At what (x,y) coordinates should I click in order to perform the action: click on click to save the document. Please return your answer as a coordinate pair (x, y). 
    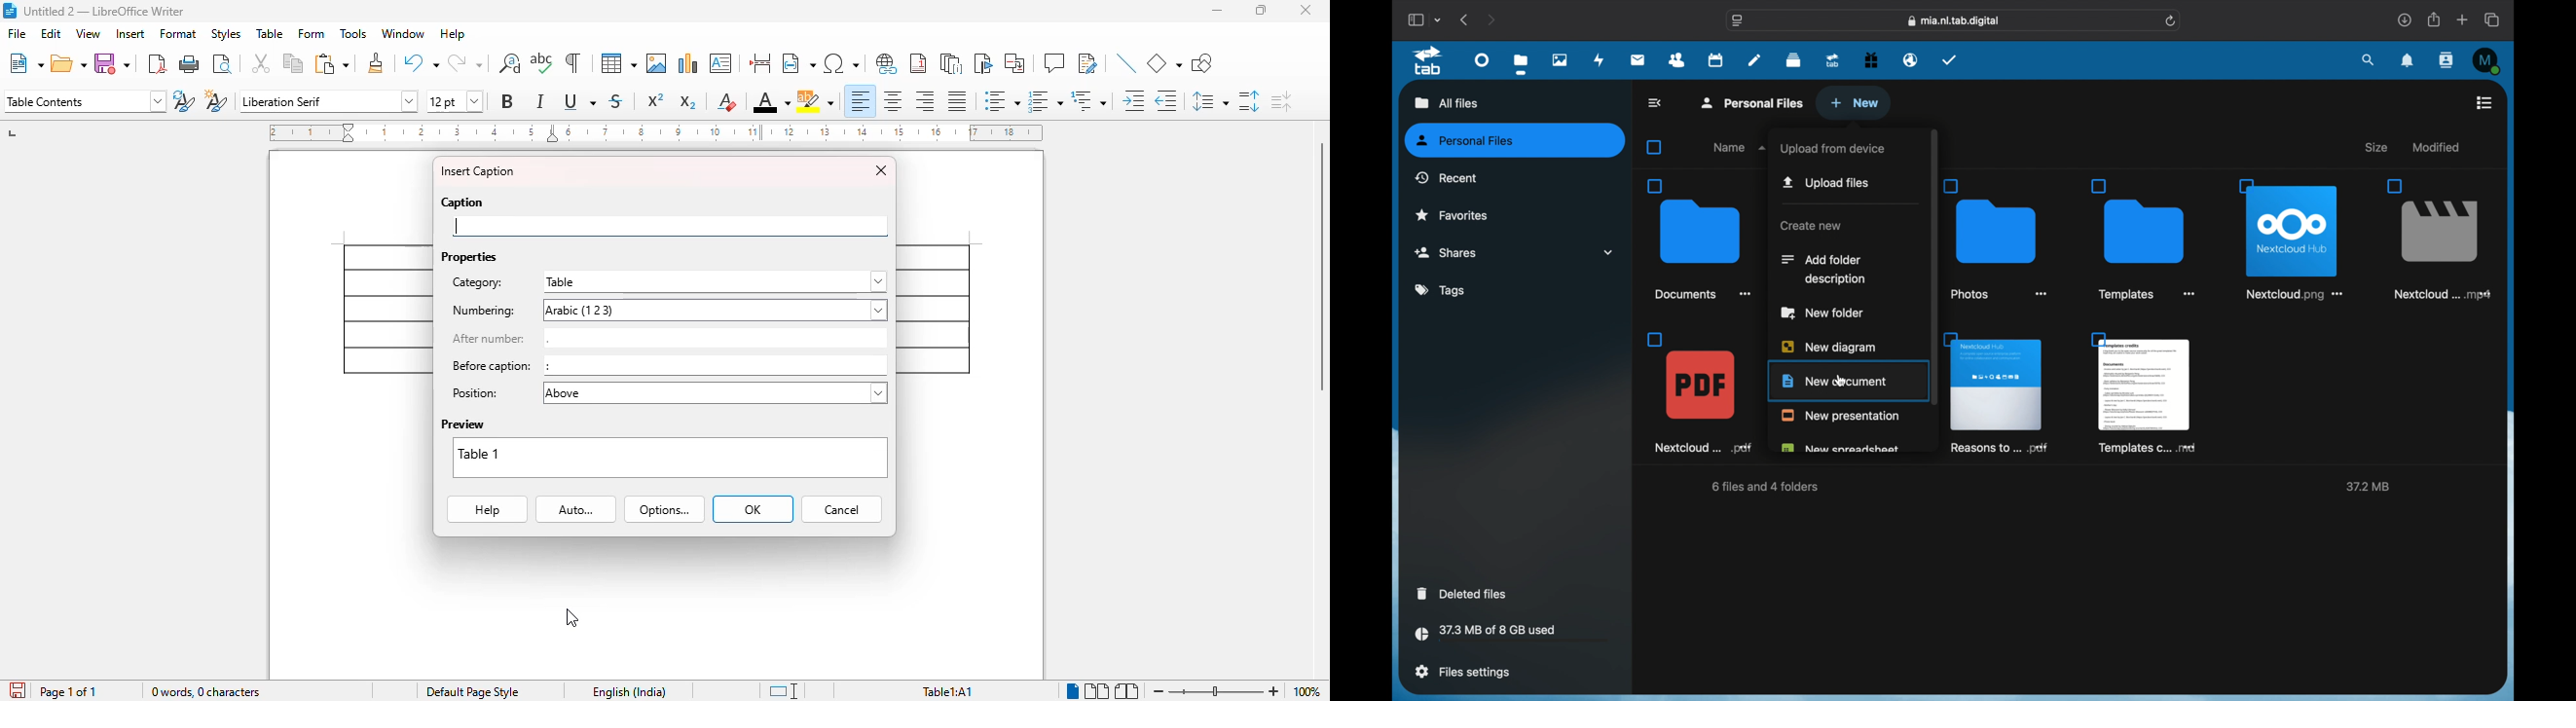
    Looking at the image, I should click on (18, 690).